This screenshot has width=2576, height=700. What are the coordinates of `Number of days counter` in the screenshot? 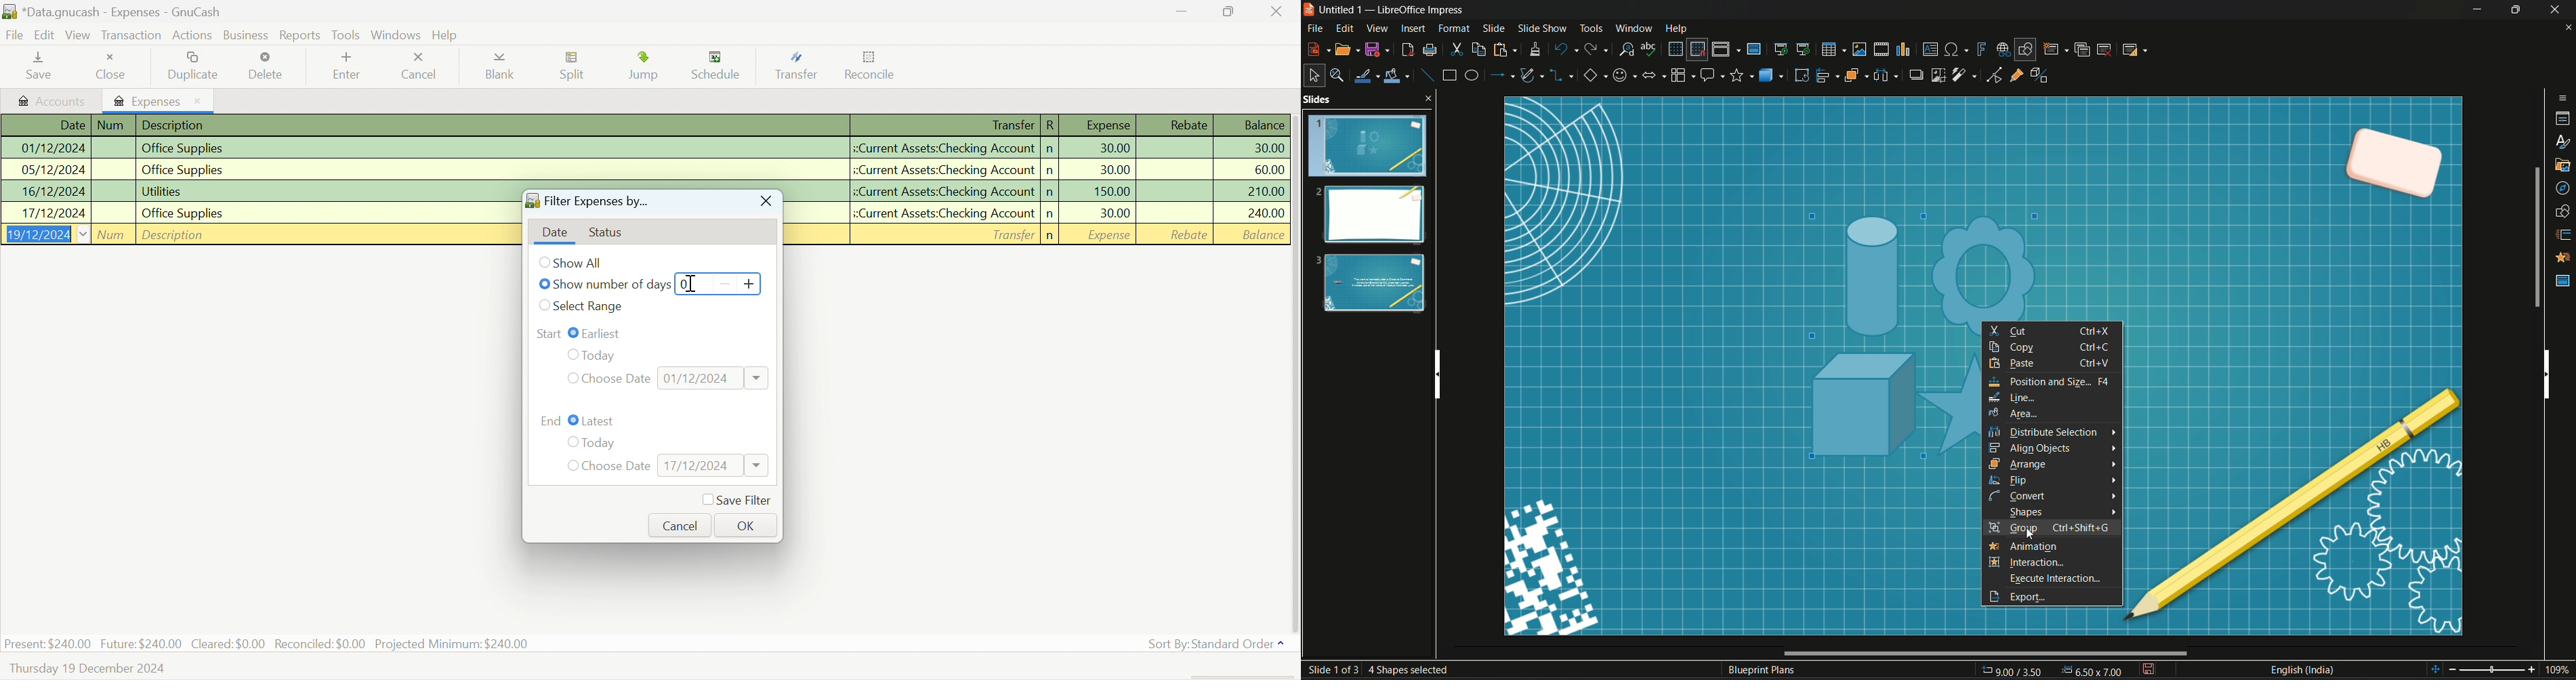 It's located at (718, 283).